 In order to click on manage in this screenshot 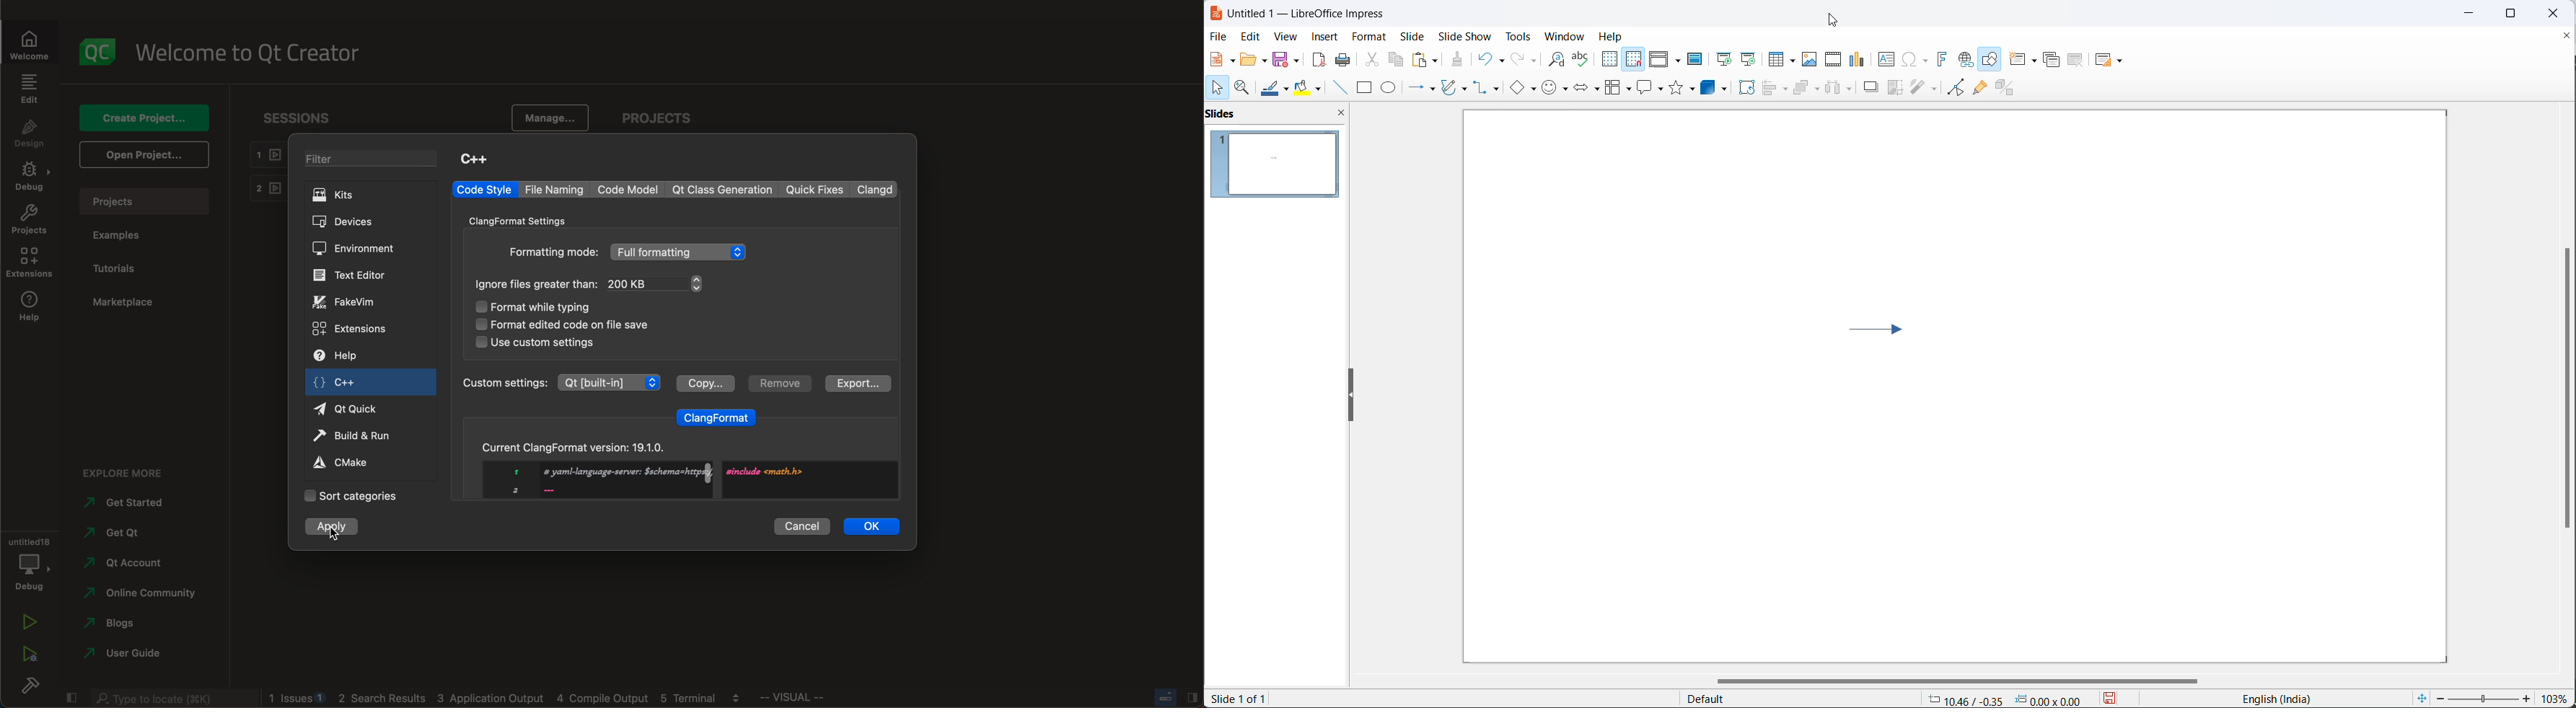, I will do `click(546, 119)`.